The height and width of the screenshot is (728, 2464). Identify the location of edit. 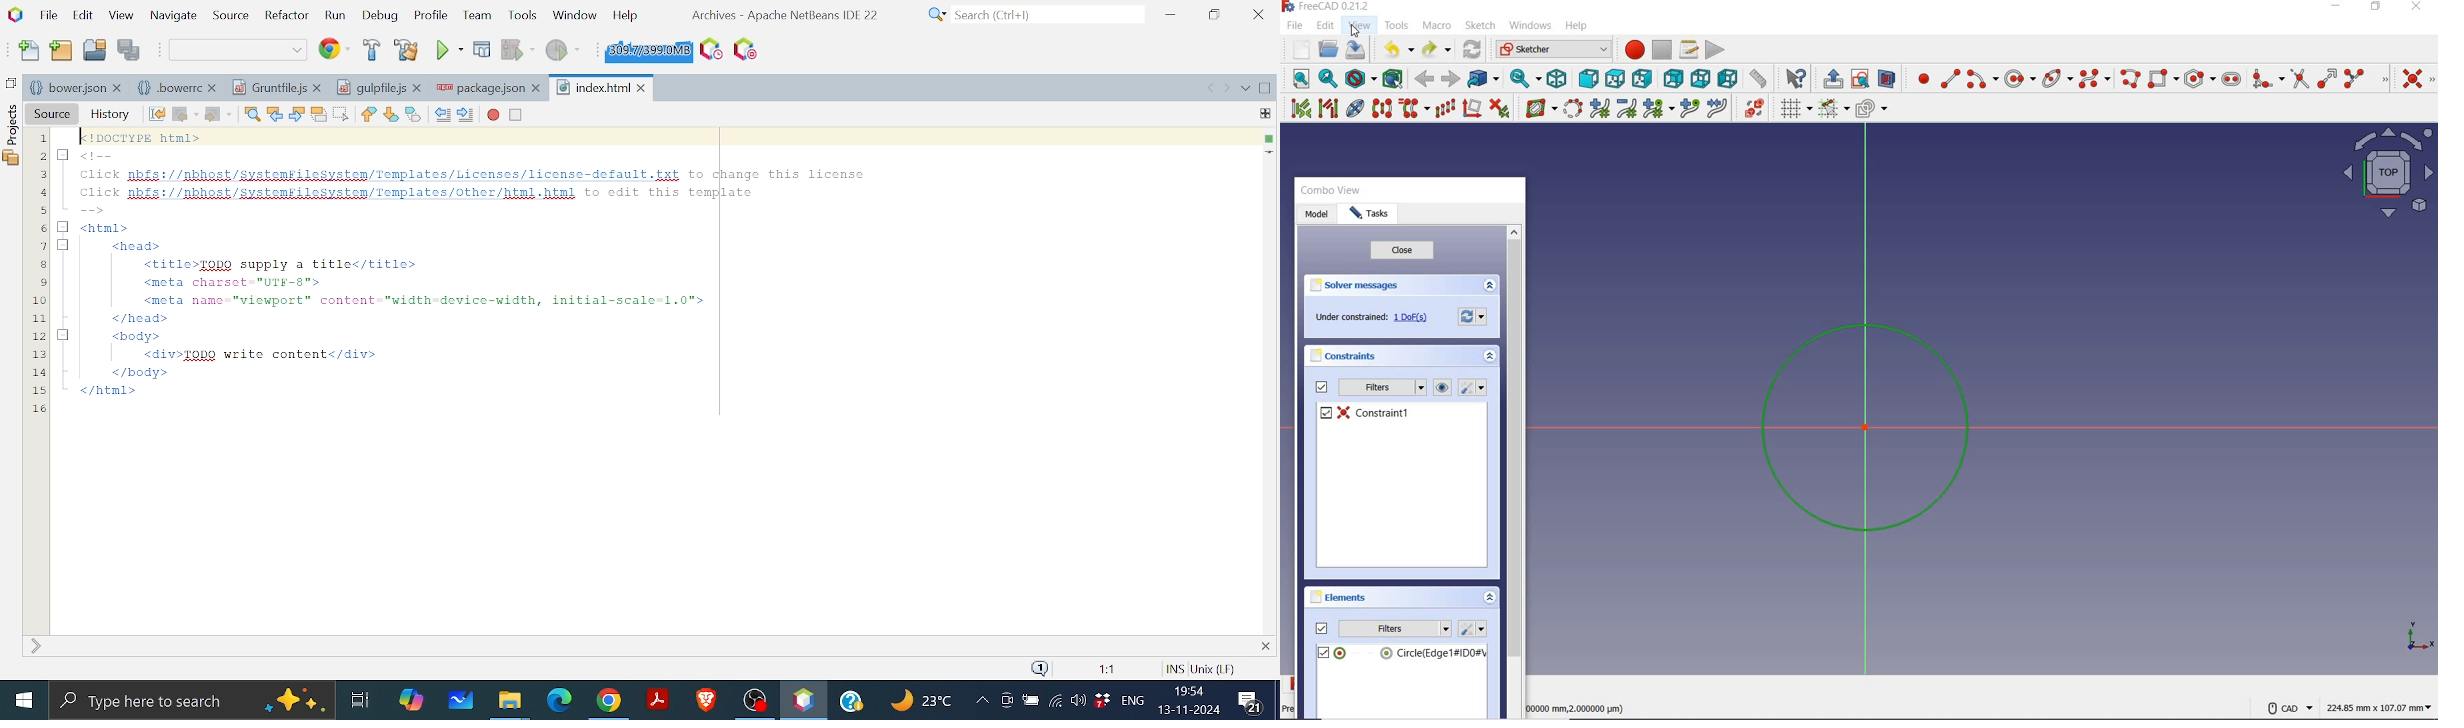
(1326, 26).